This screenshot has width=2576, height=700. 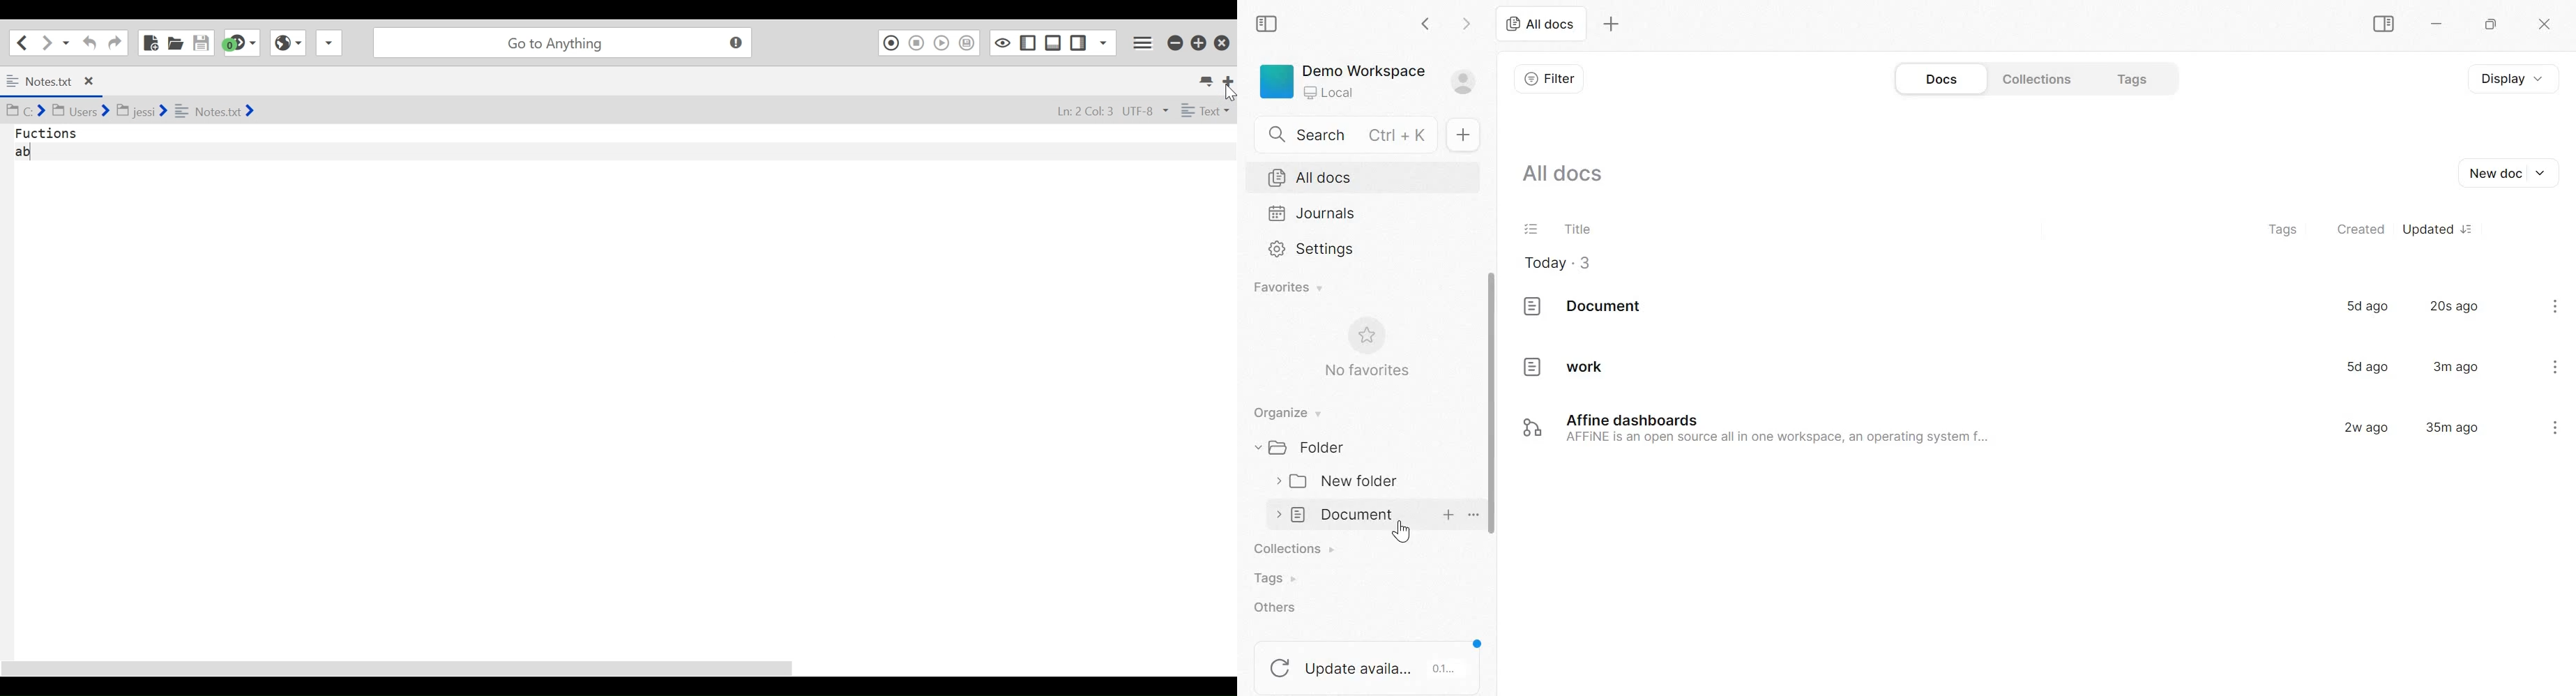 What do you see at coordinates (2436, 24) in the screenshot?
I see `Minimize` at bounding box center [2436, 24].